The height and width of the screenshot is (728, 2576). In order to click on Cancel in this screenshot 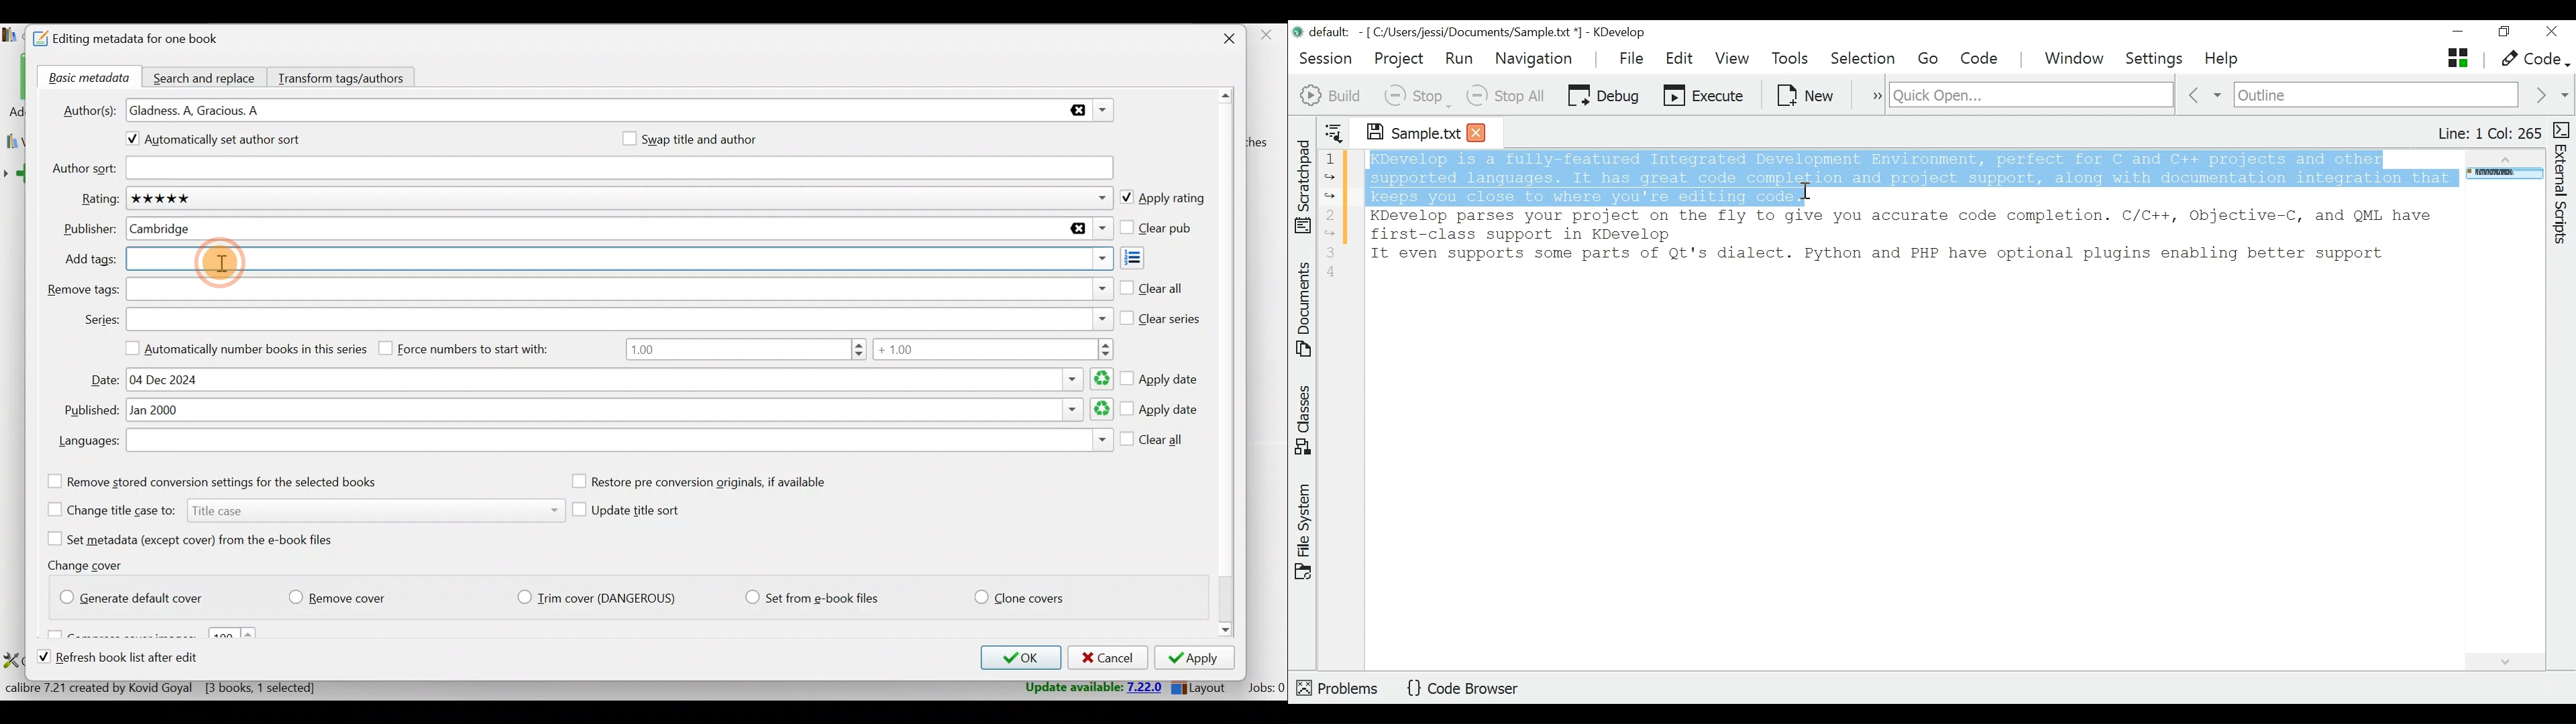, I will do `click(1106, 658)`.